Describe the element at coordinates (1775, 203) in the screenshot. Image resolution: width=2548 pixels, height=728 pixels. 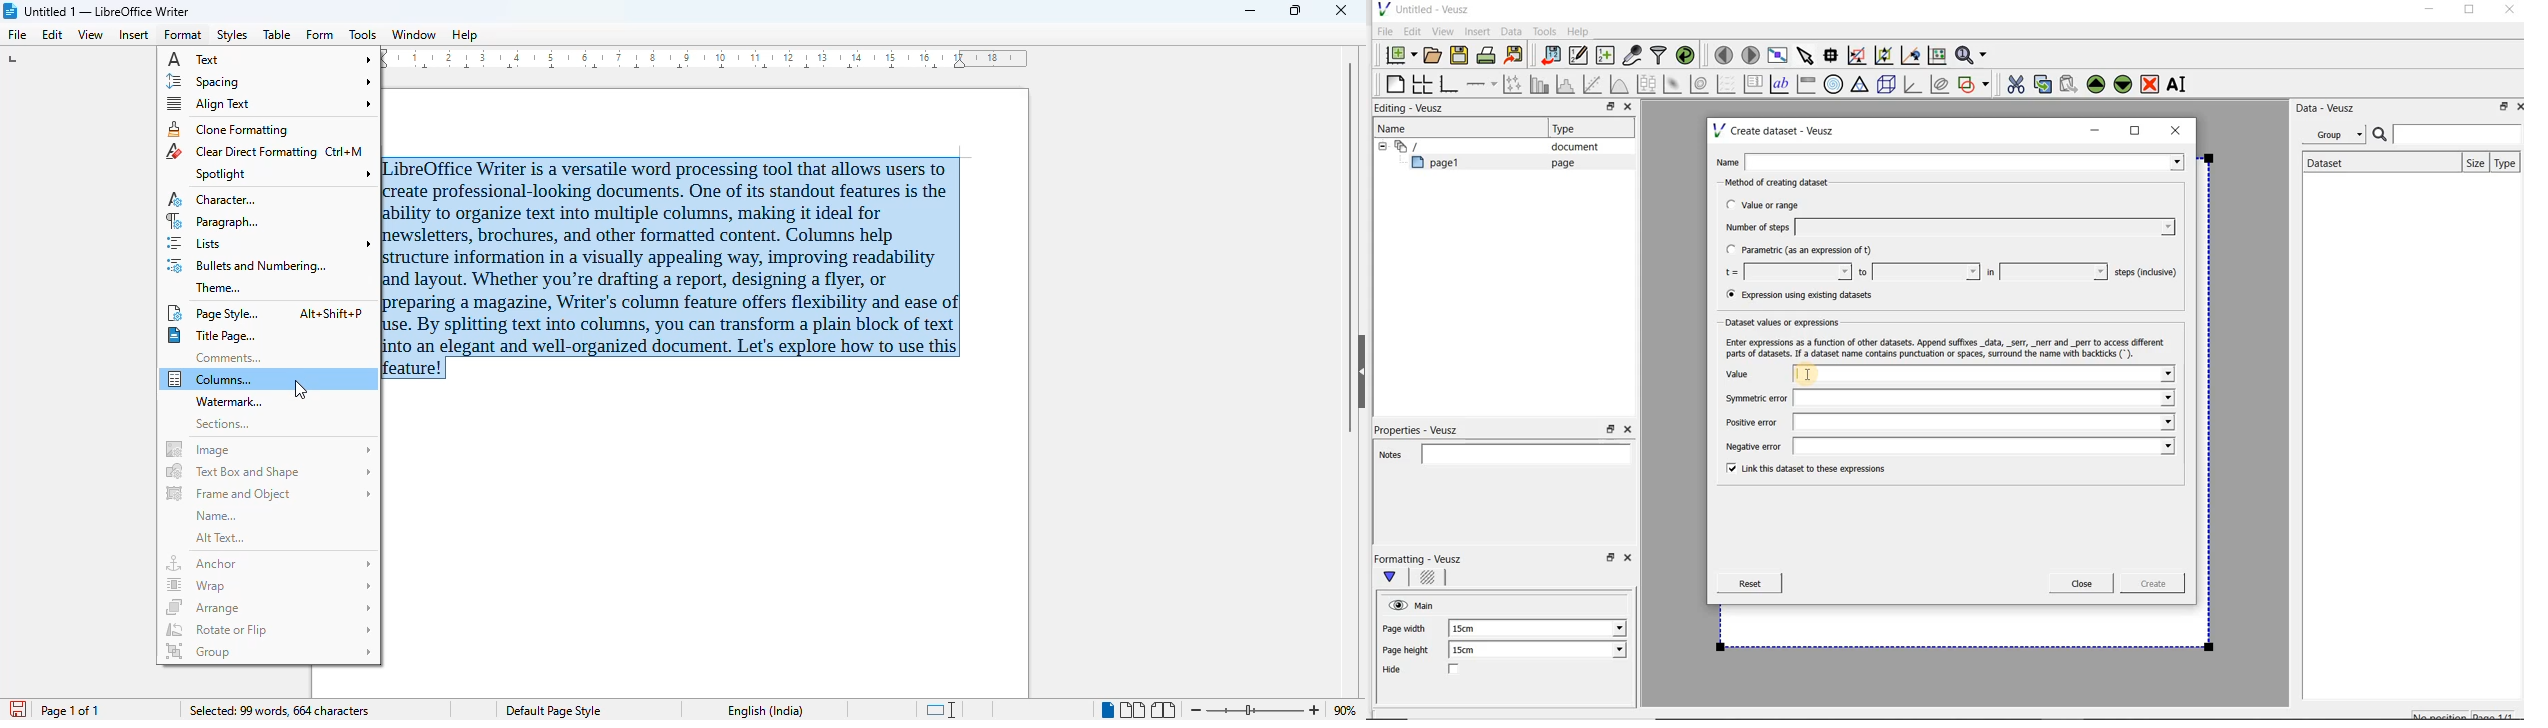
I see `Value or range` at that location.